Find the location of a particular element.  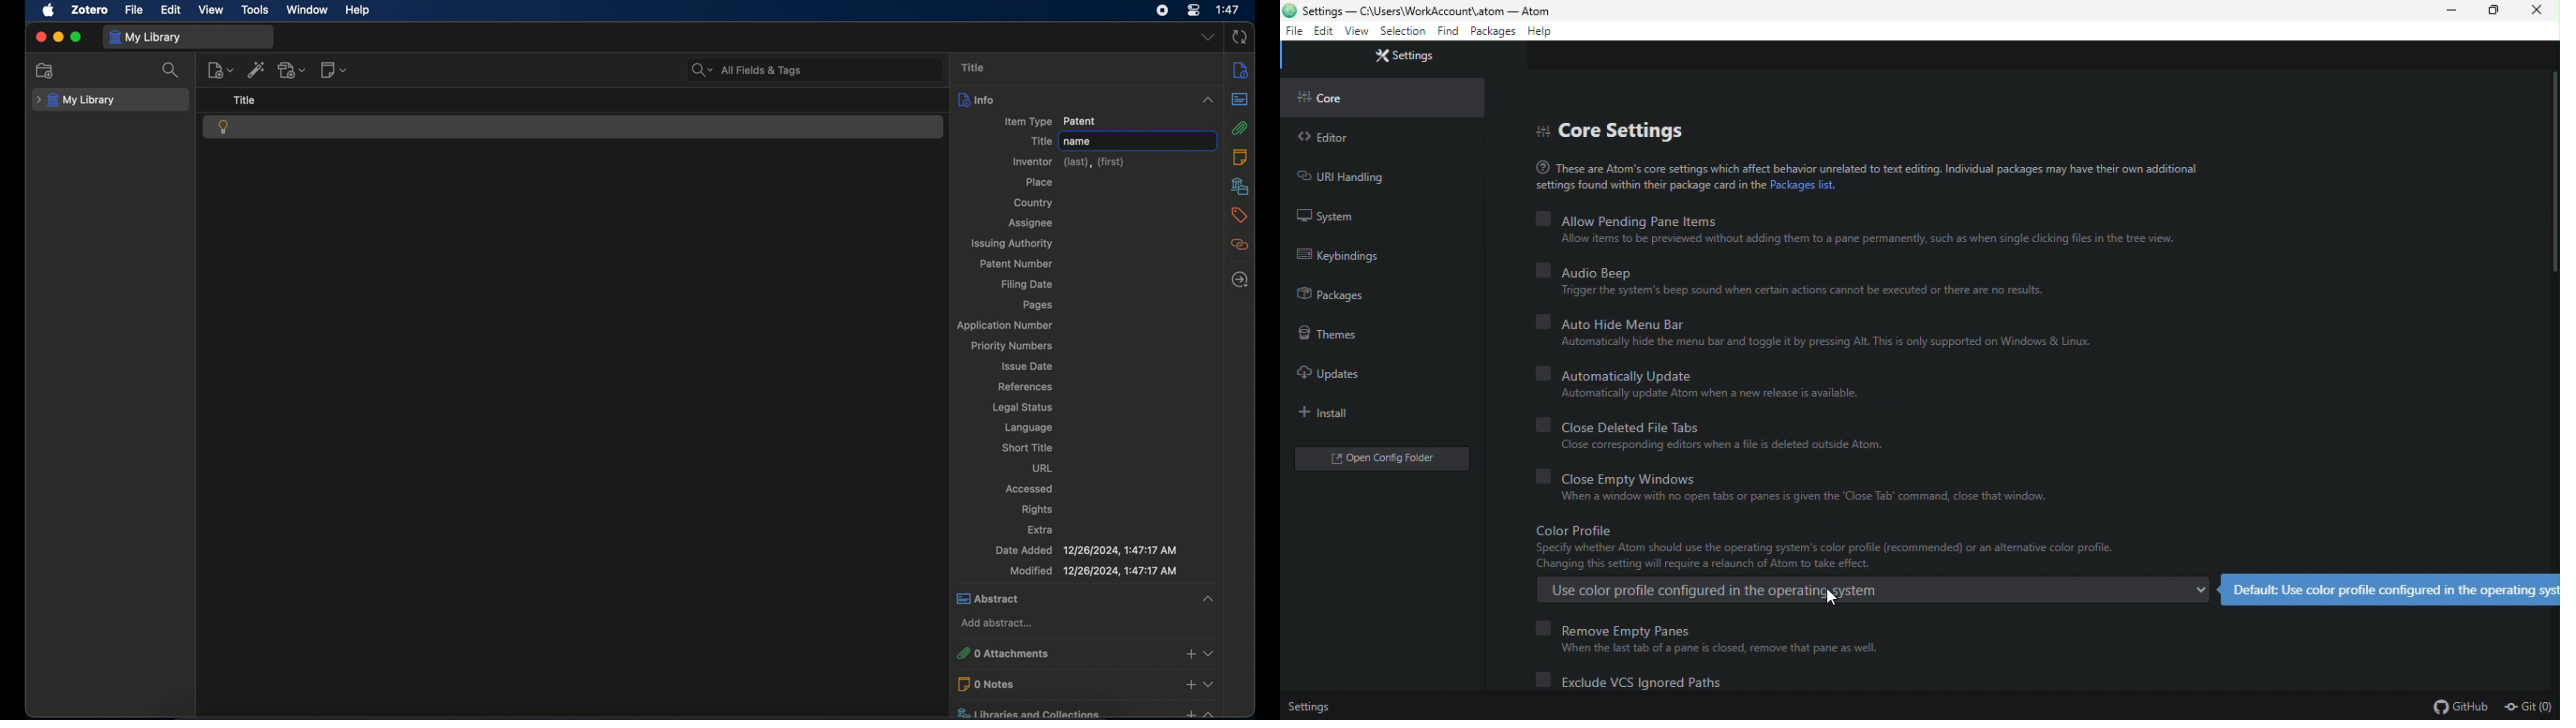

slider is located at coordinates (2549, 232).